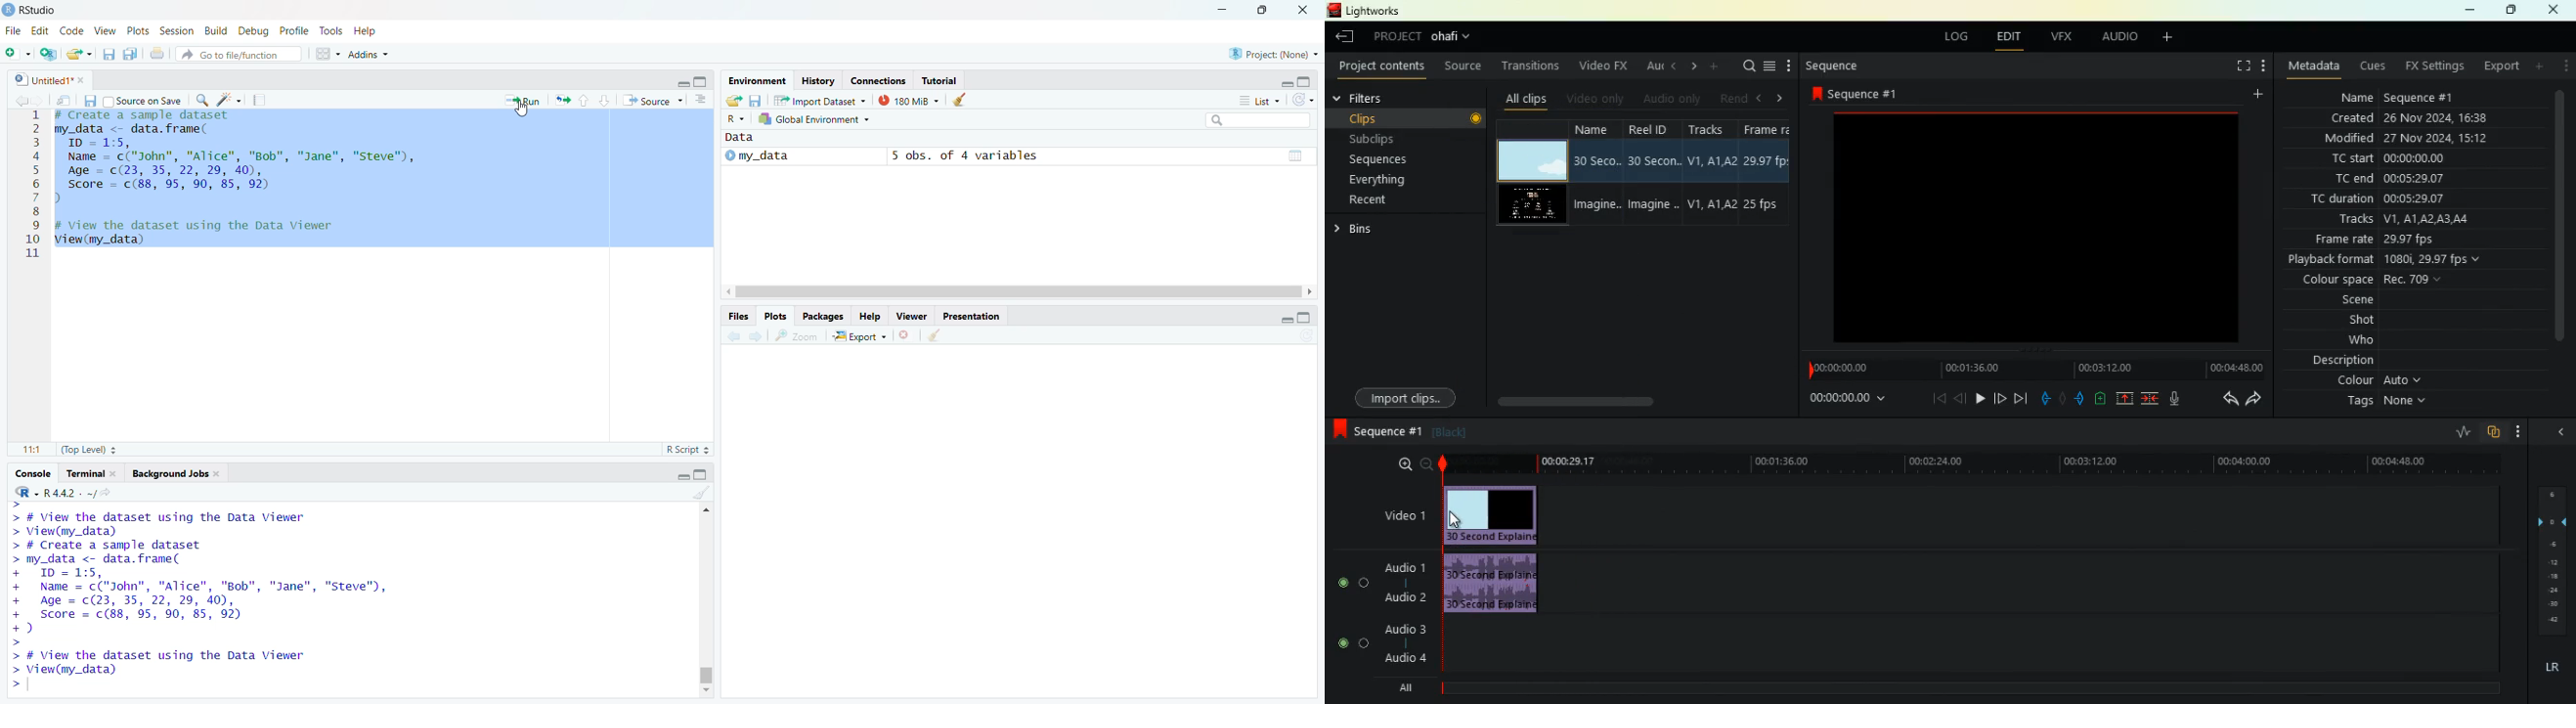 Image resolution: width=2576 pixels, height=728 pixels. Describe the element at coordinates (203, 100) in the screenshot. I see `Zoom` at that location.